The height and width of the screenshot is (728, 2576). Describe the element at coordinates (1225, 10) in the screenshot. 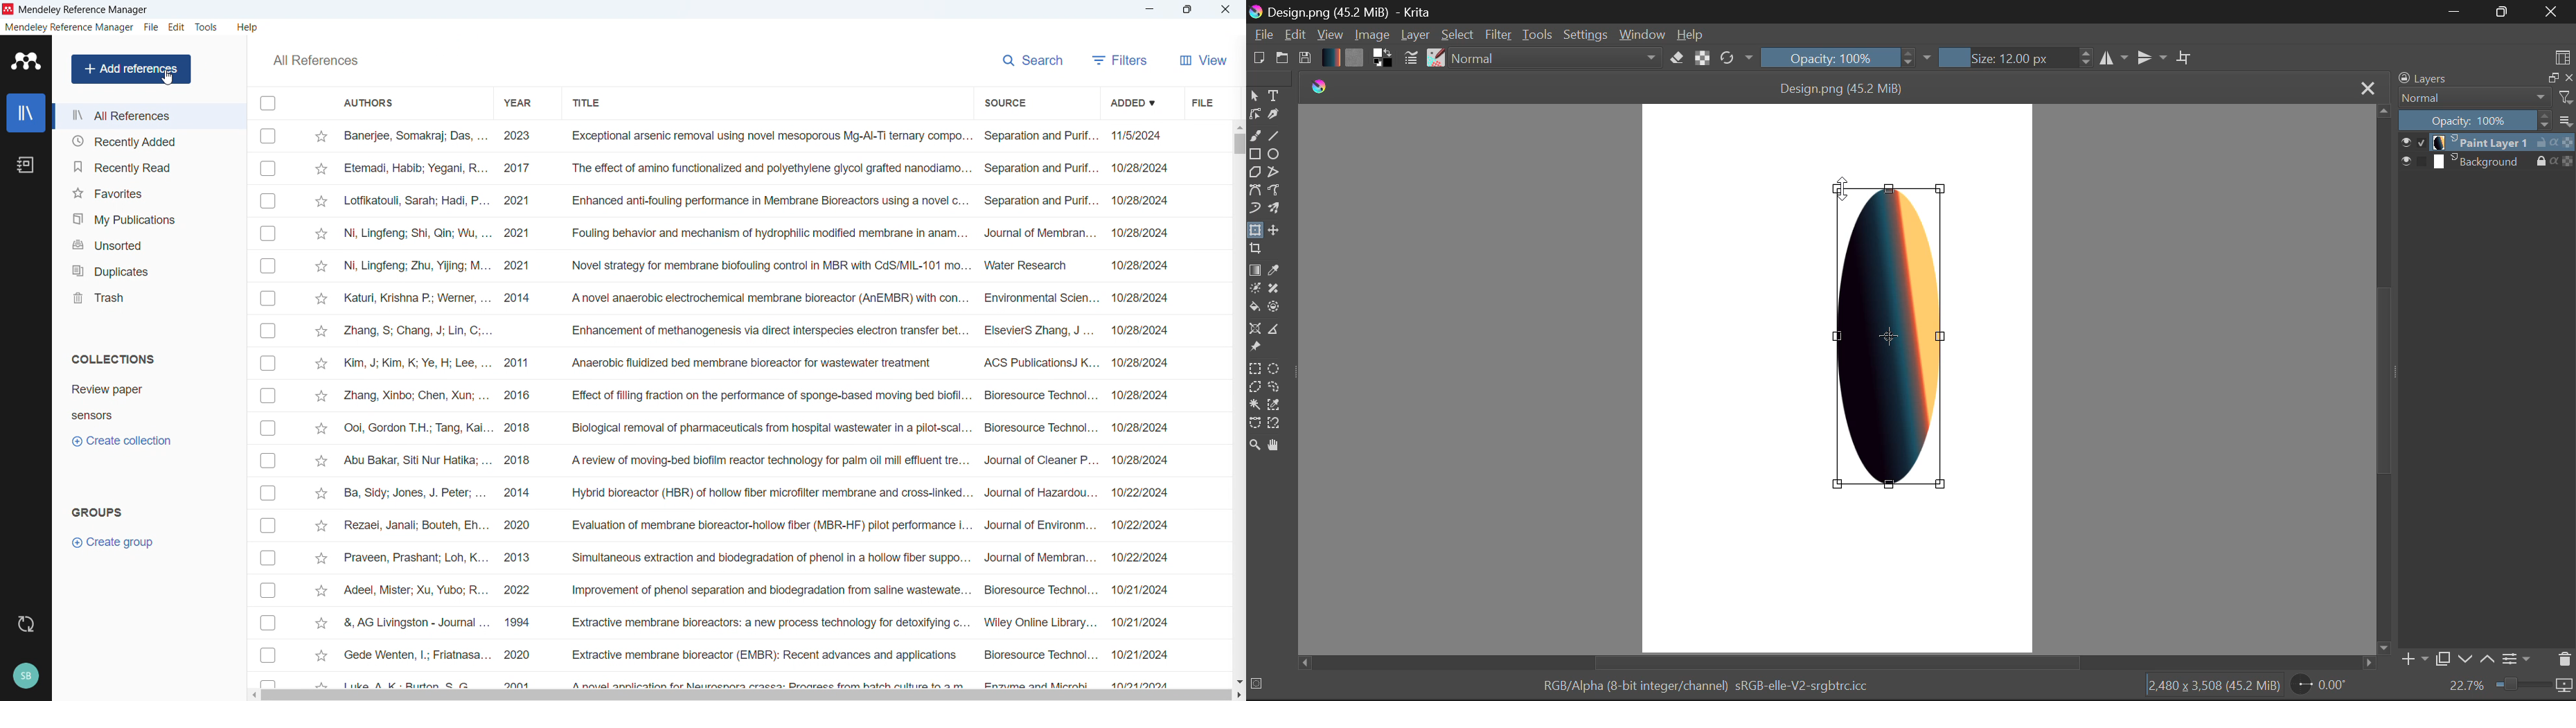

I see `Close` at that location.